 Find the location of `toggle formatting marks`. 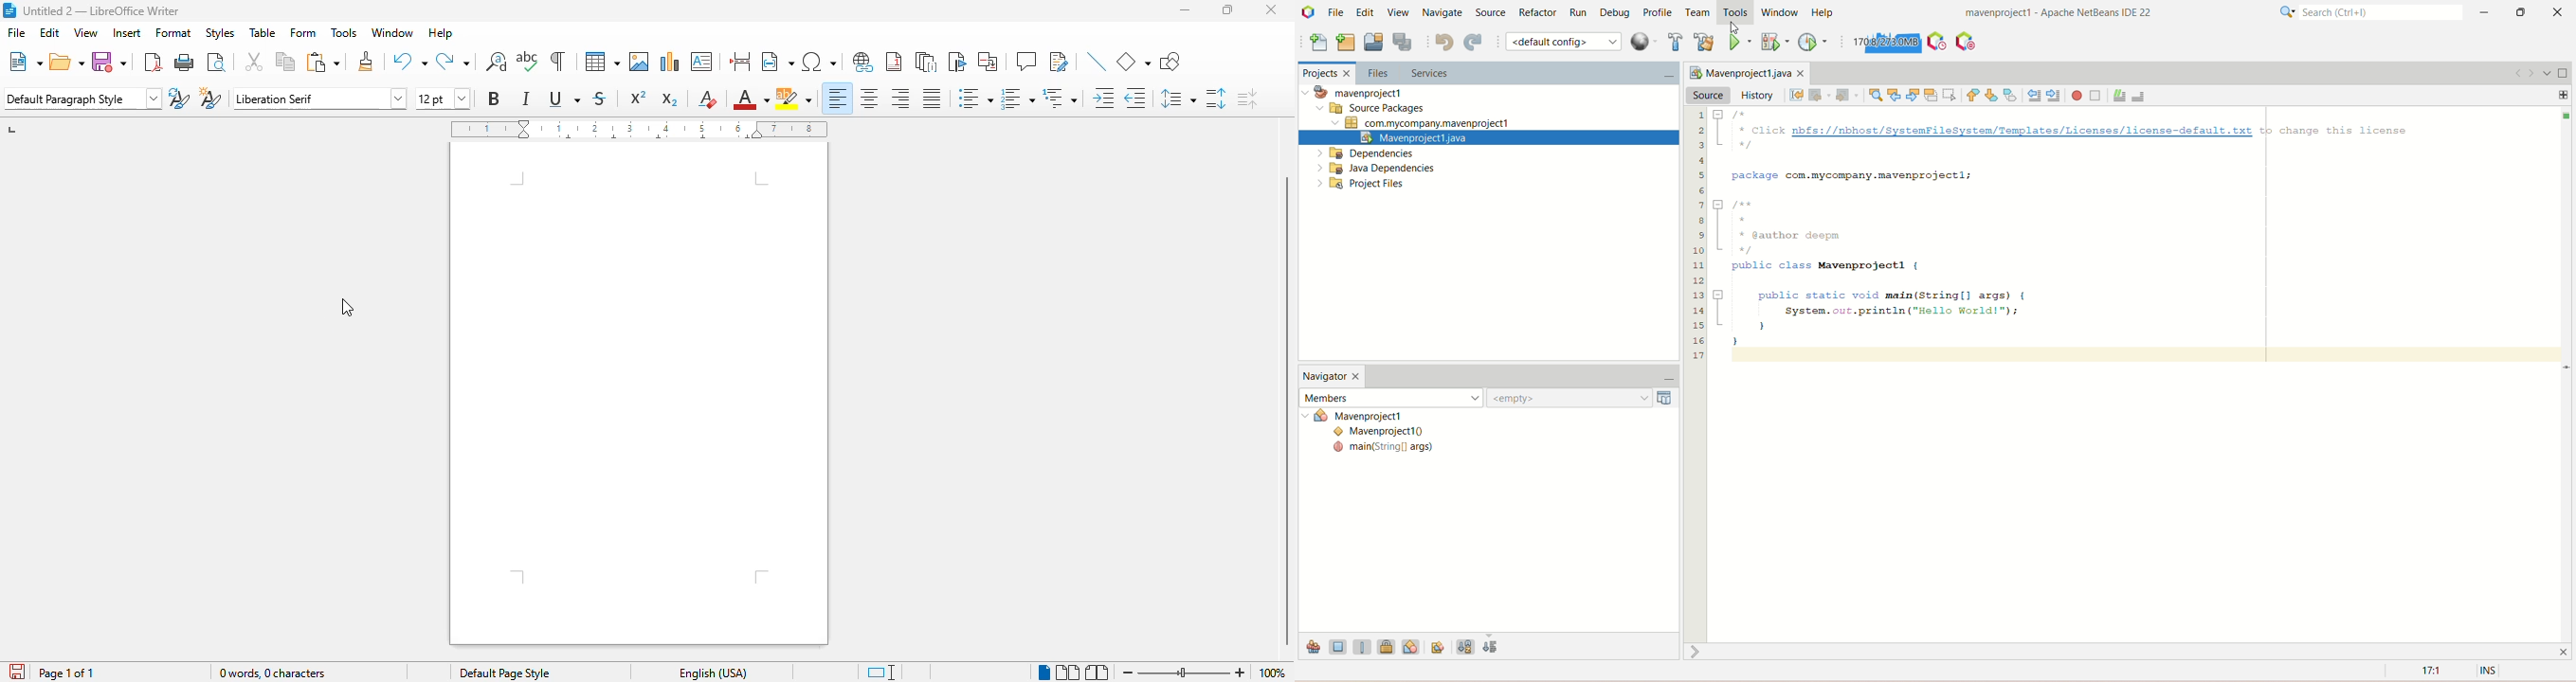

toggle formatting marks is located at coordinates (557, 63).